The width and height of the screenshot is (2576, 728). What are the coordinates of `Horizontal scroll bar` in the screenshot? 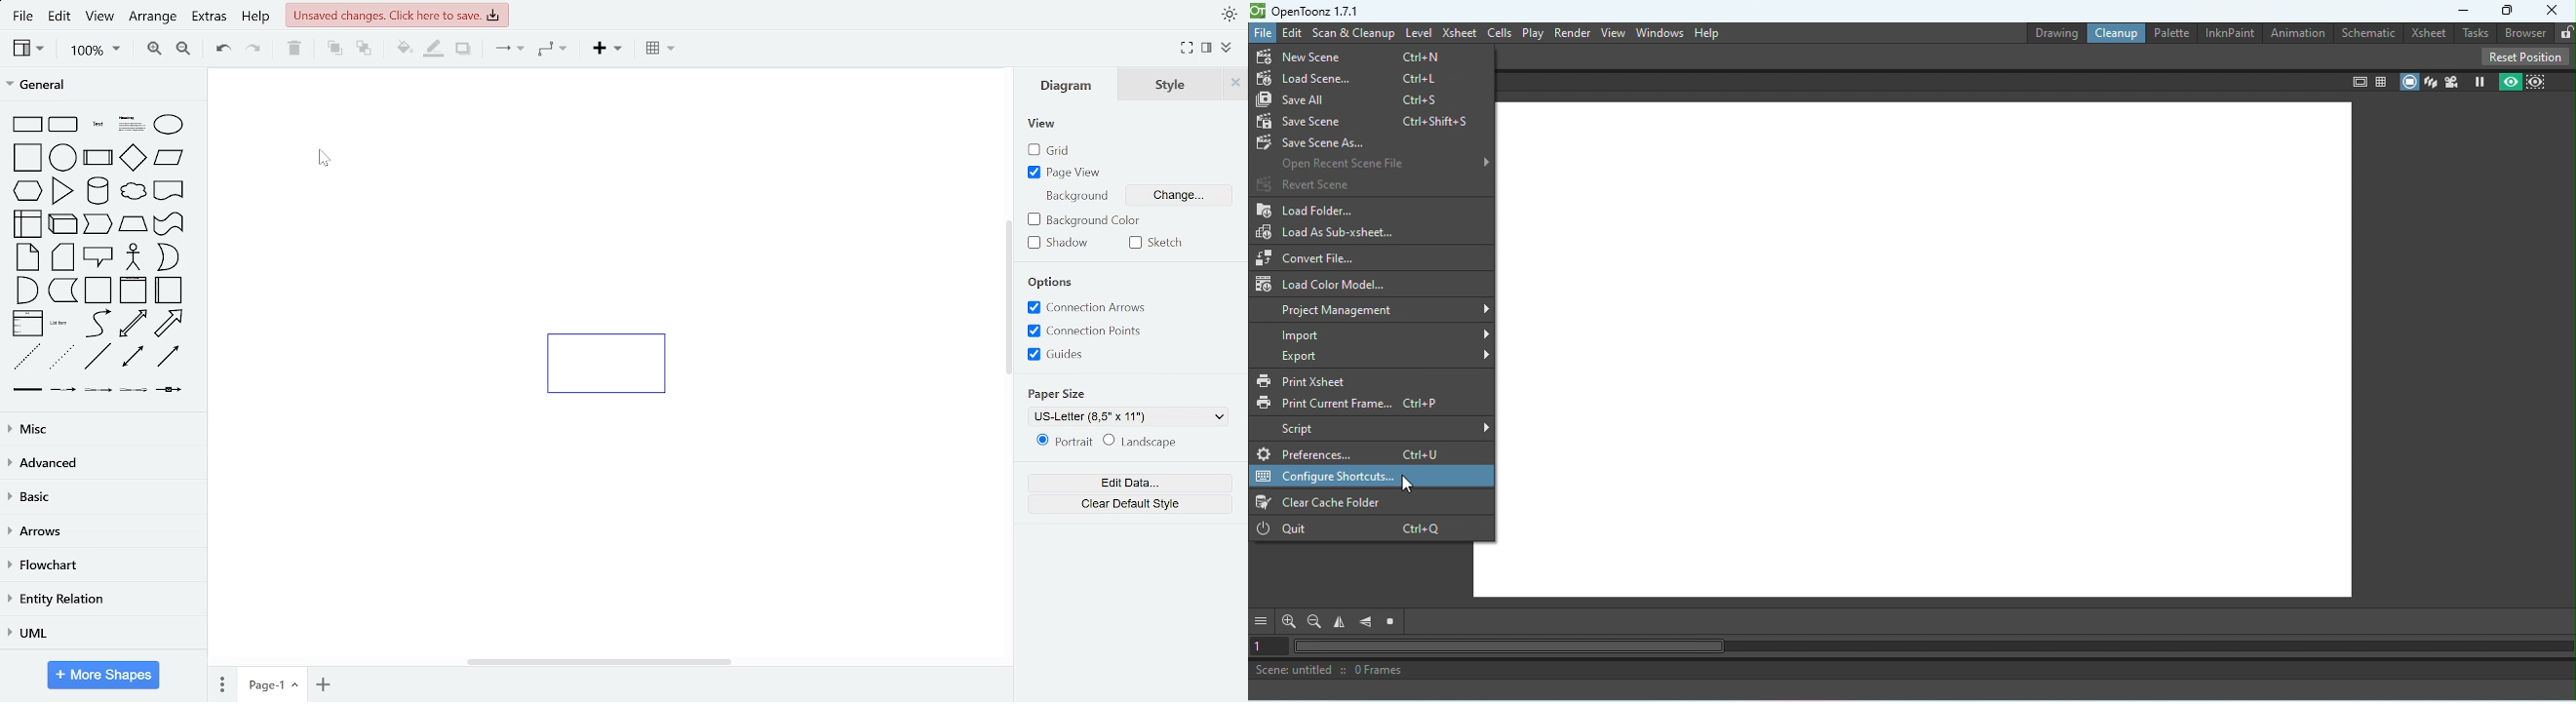 It's located at (1934, 648).